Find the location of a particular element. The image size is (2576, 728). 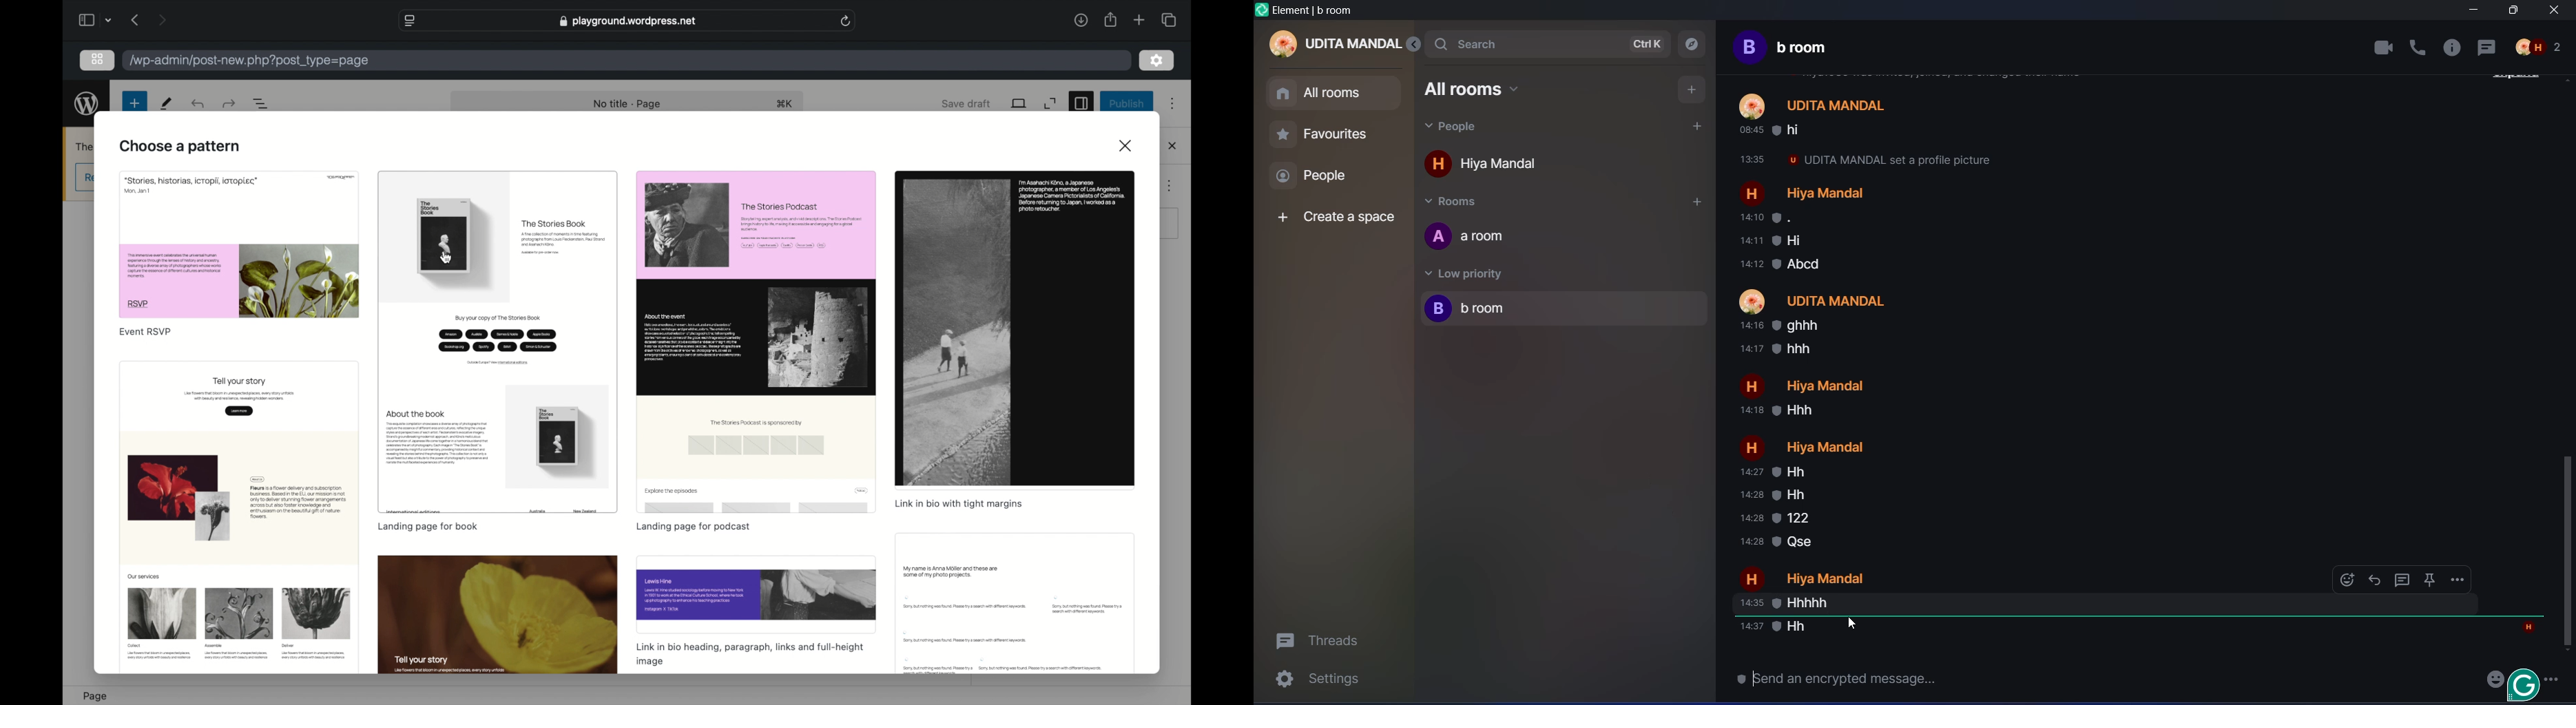

vertical scroll bar is located at coordinates (2566, 555).